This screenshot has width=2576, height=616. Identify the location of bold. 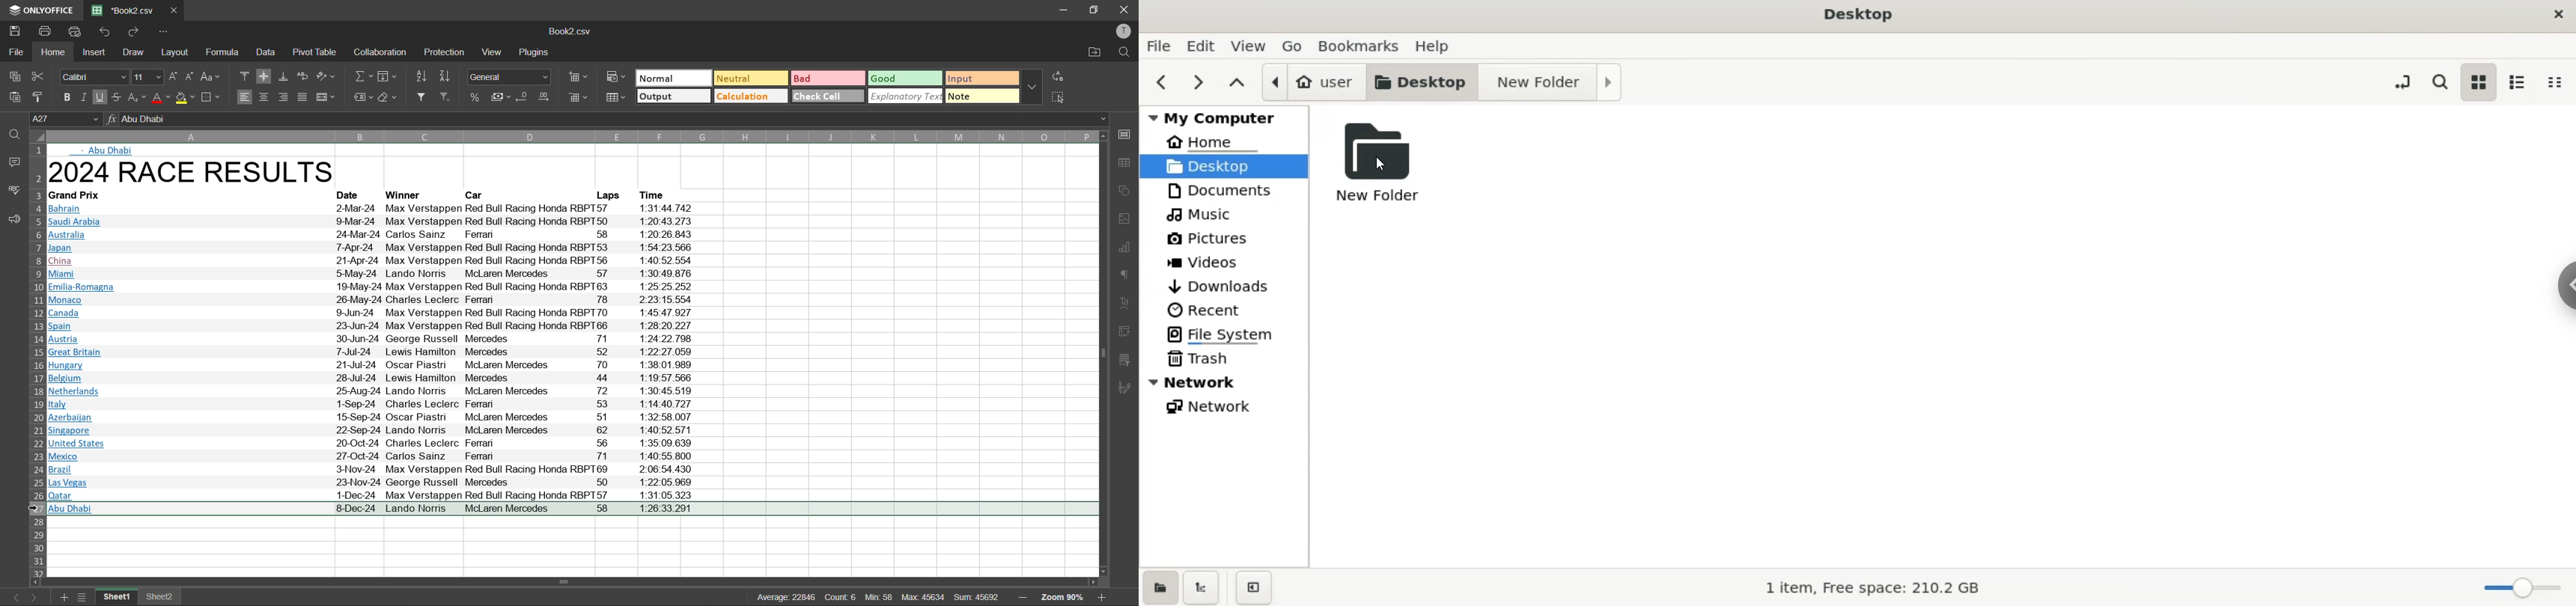
(63, 95).